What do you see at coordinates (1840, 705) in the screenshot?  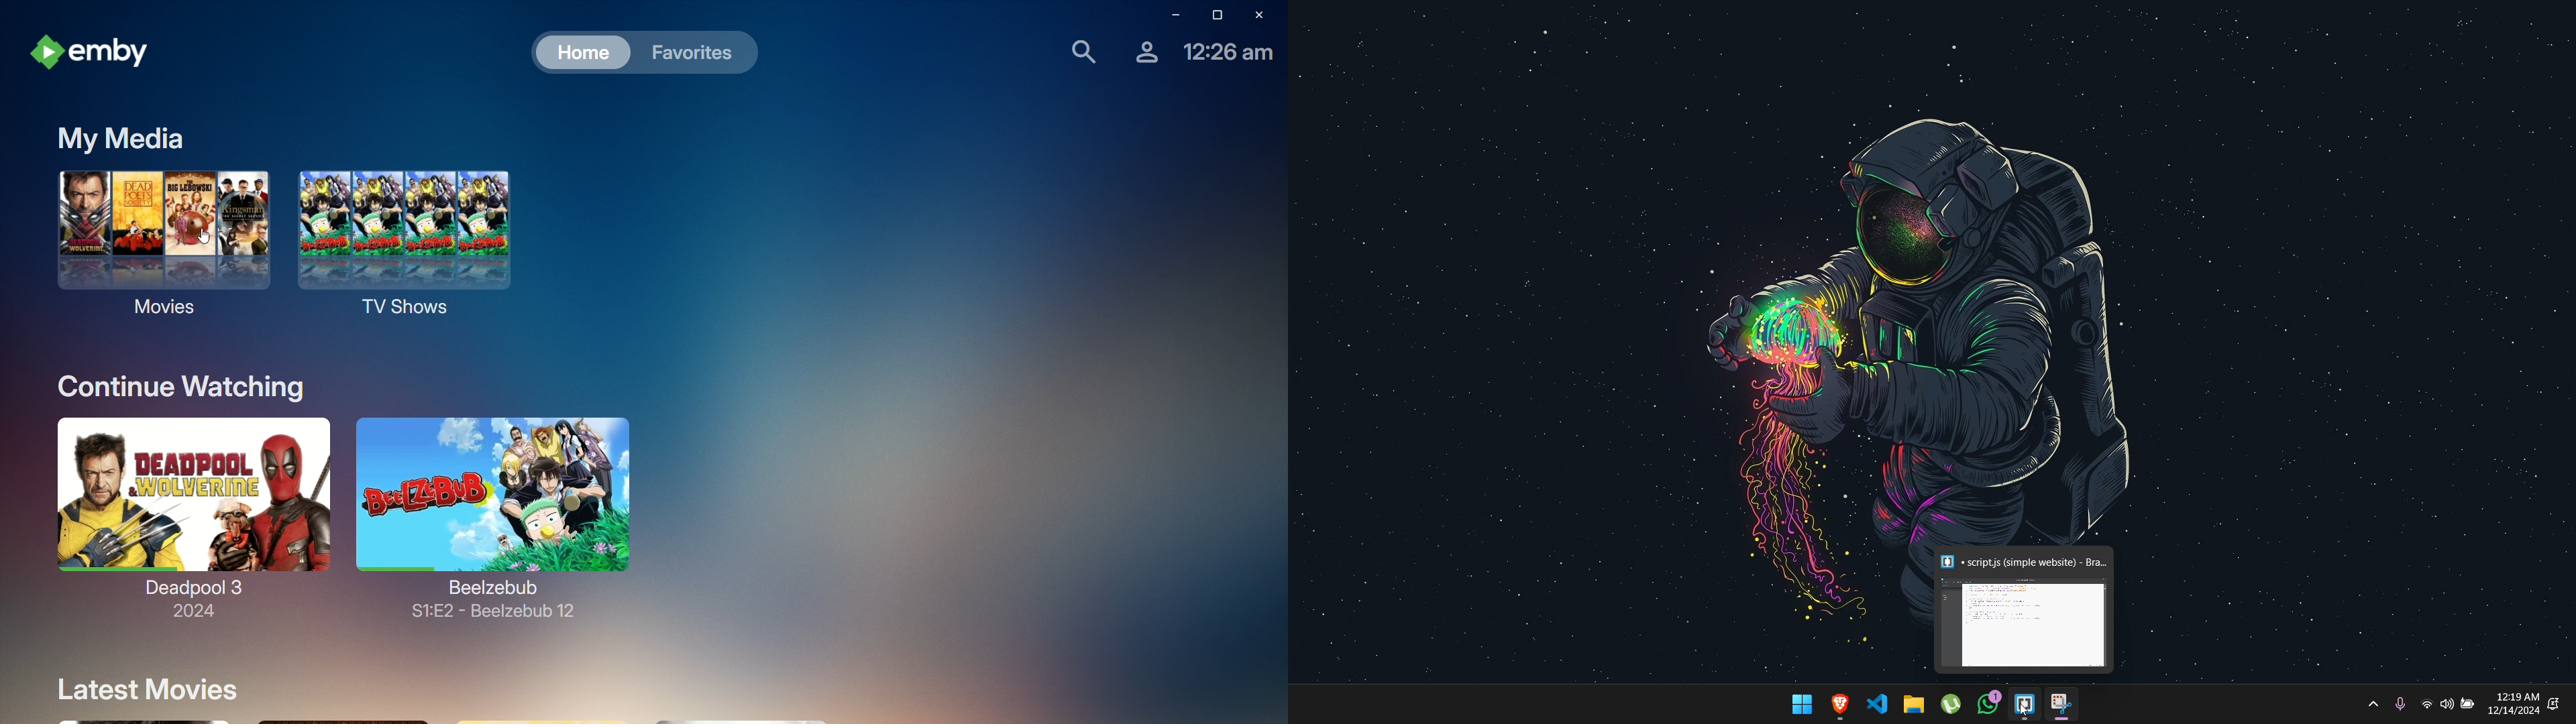 I see `brave` at bounding box center [1840, 705].